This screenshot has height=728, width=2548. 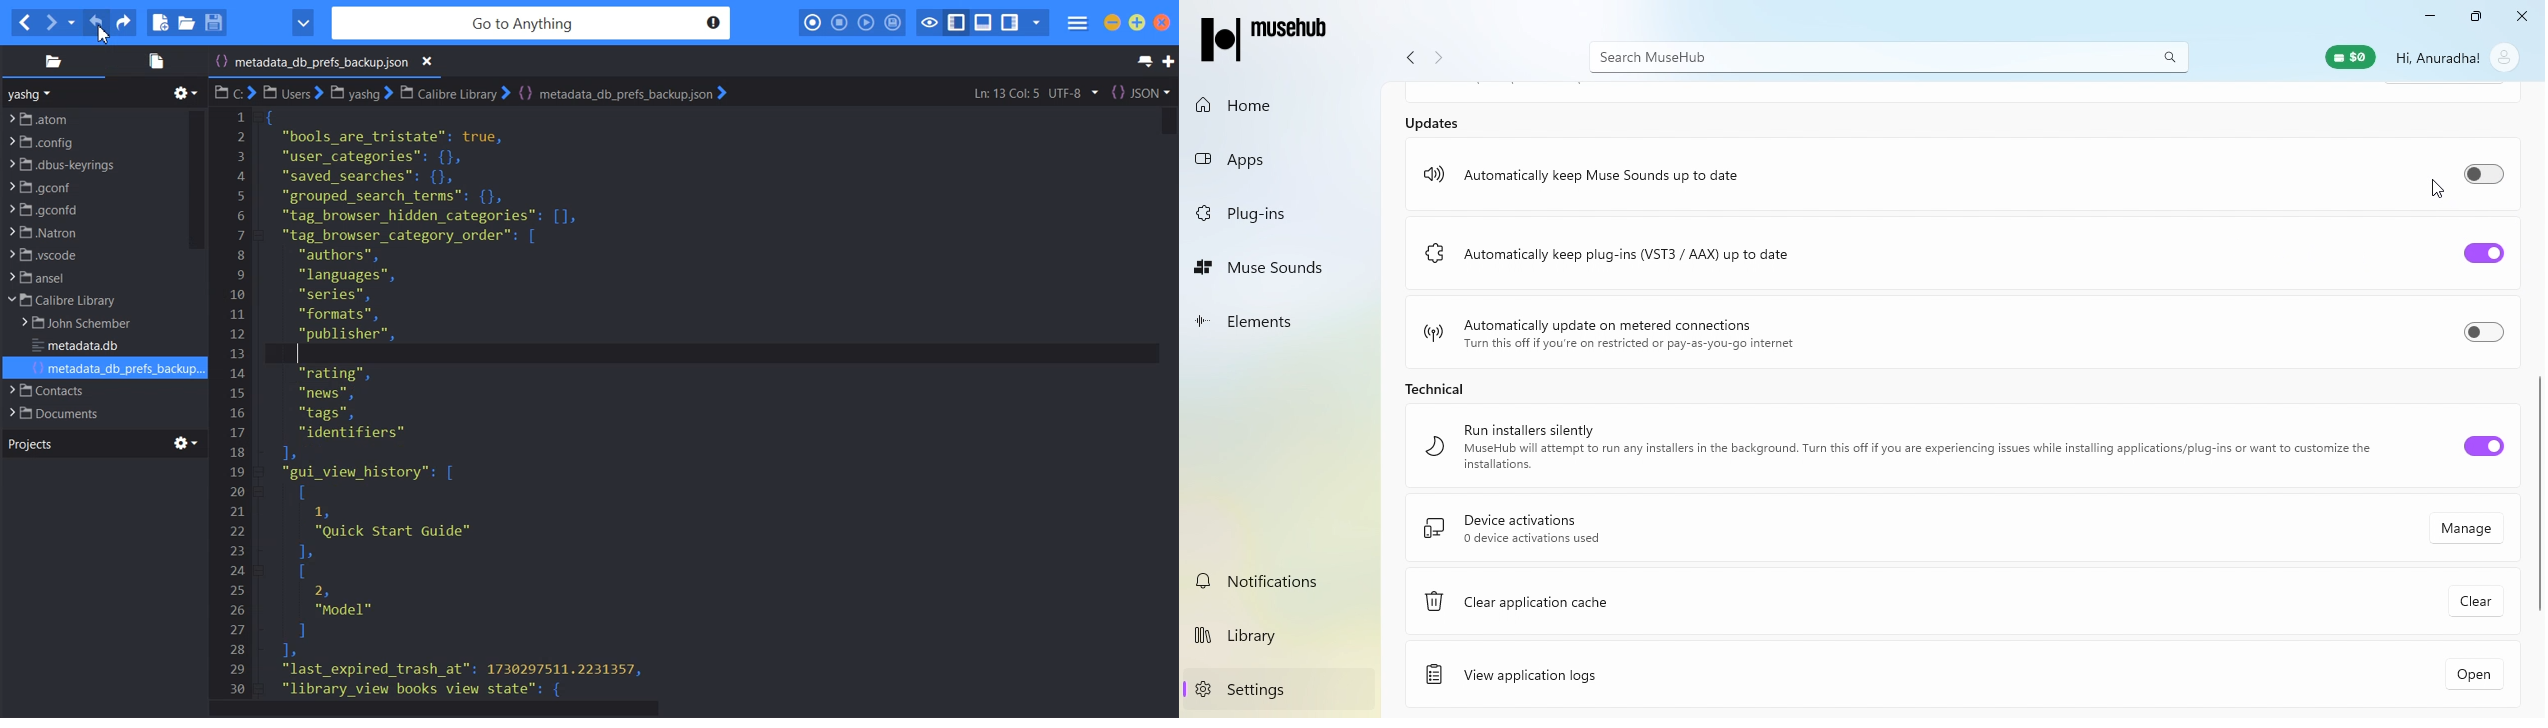 I want to click on File, so click(x=82, y=347).